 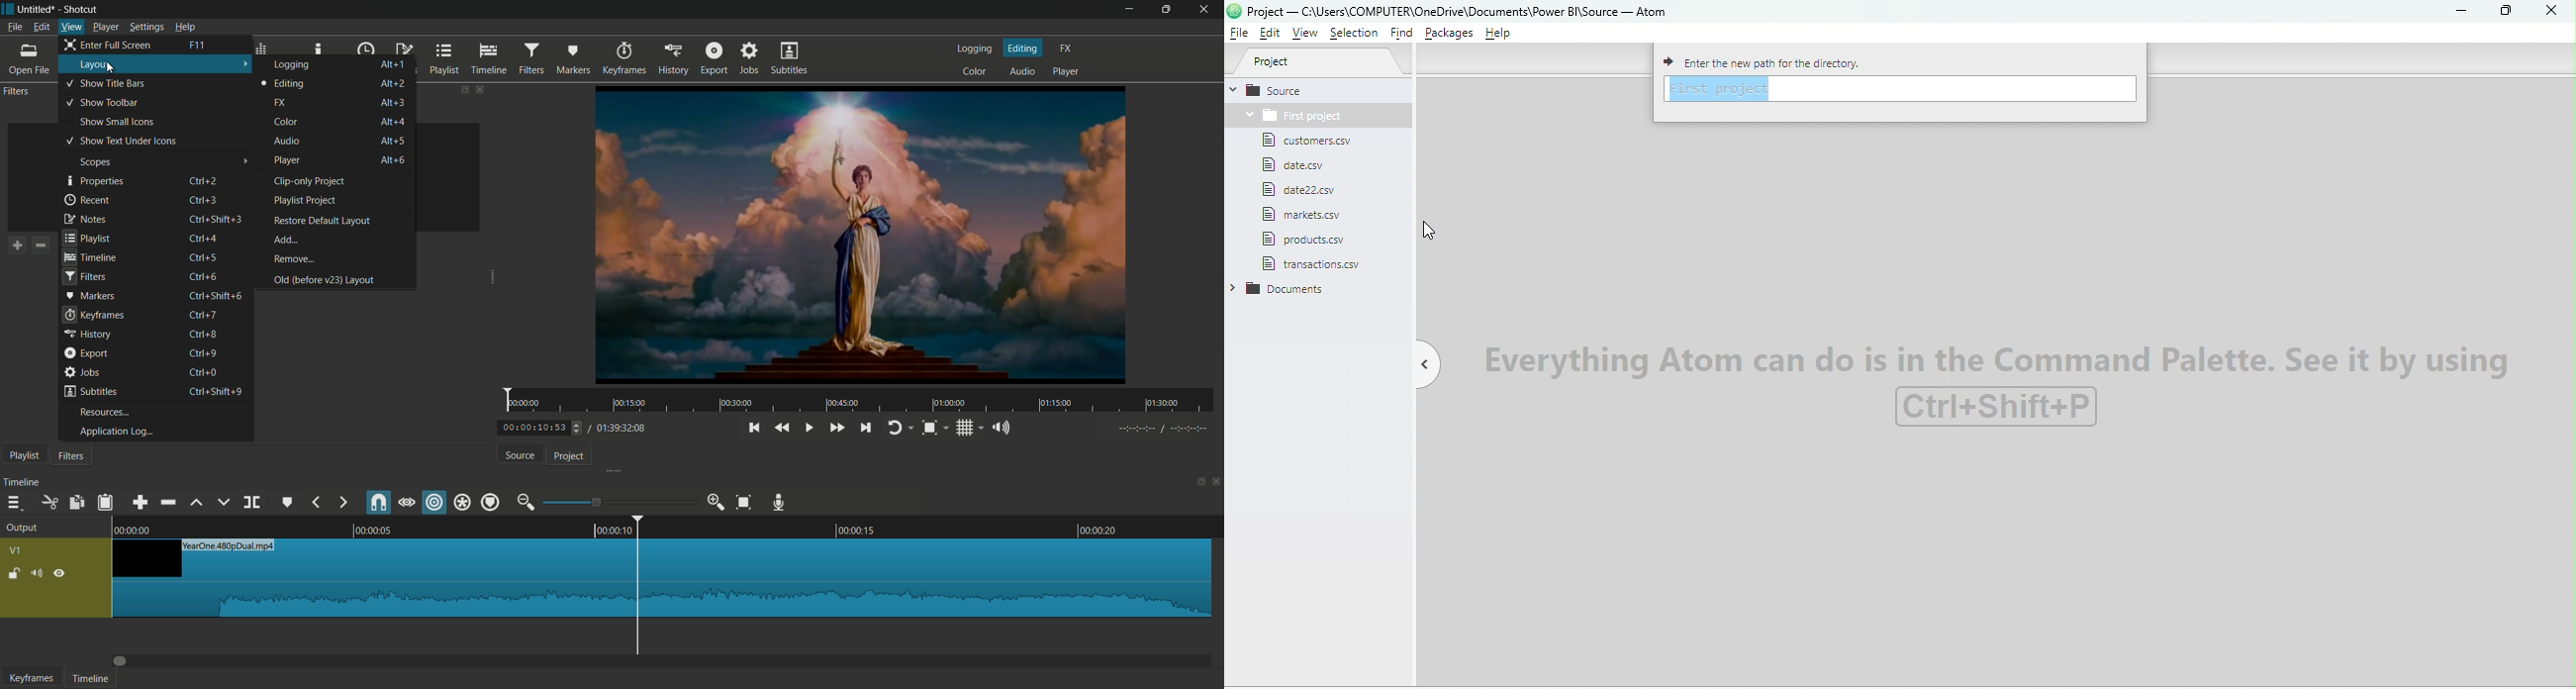 I want to click on player, so click(x=1066, y=71).